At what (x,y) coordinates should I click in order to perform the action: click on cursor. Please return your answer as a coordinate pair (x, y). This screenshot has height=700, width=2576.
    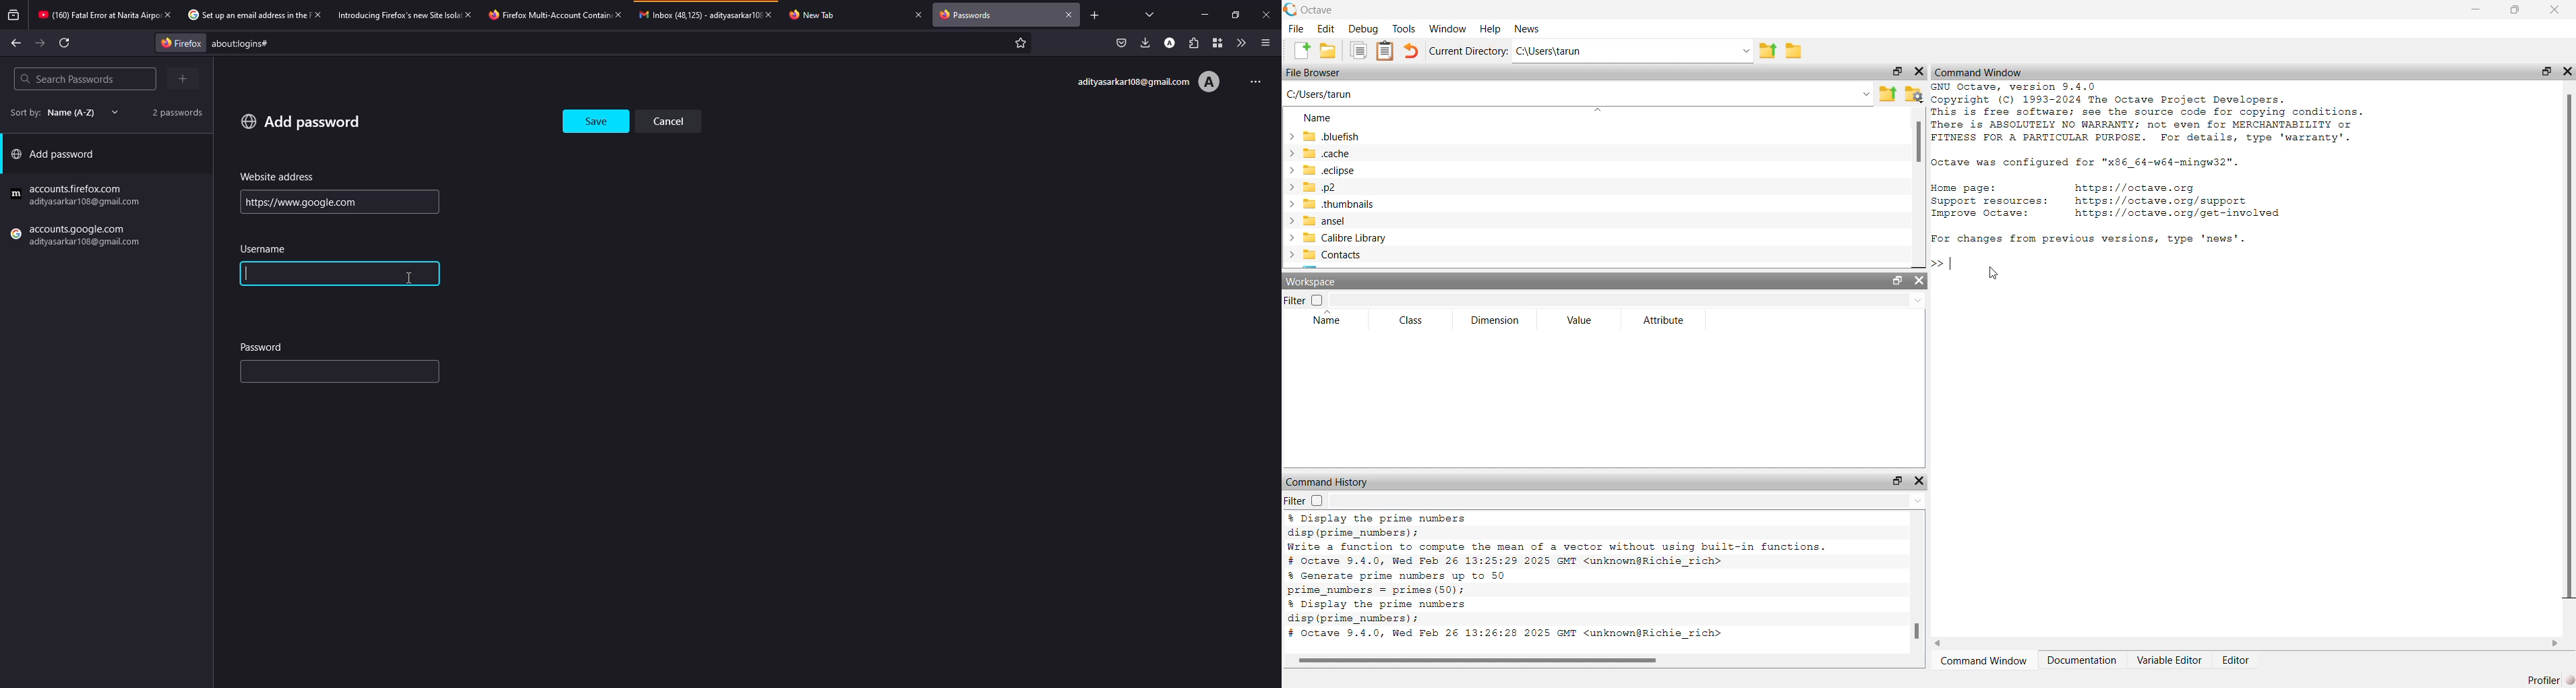
    Looking at the image, I should click on (1993, 273).